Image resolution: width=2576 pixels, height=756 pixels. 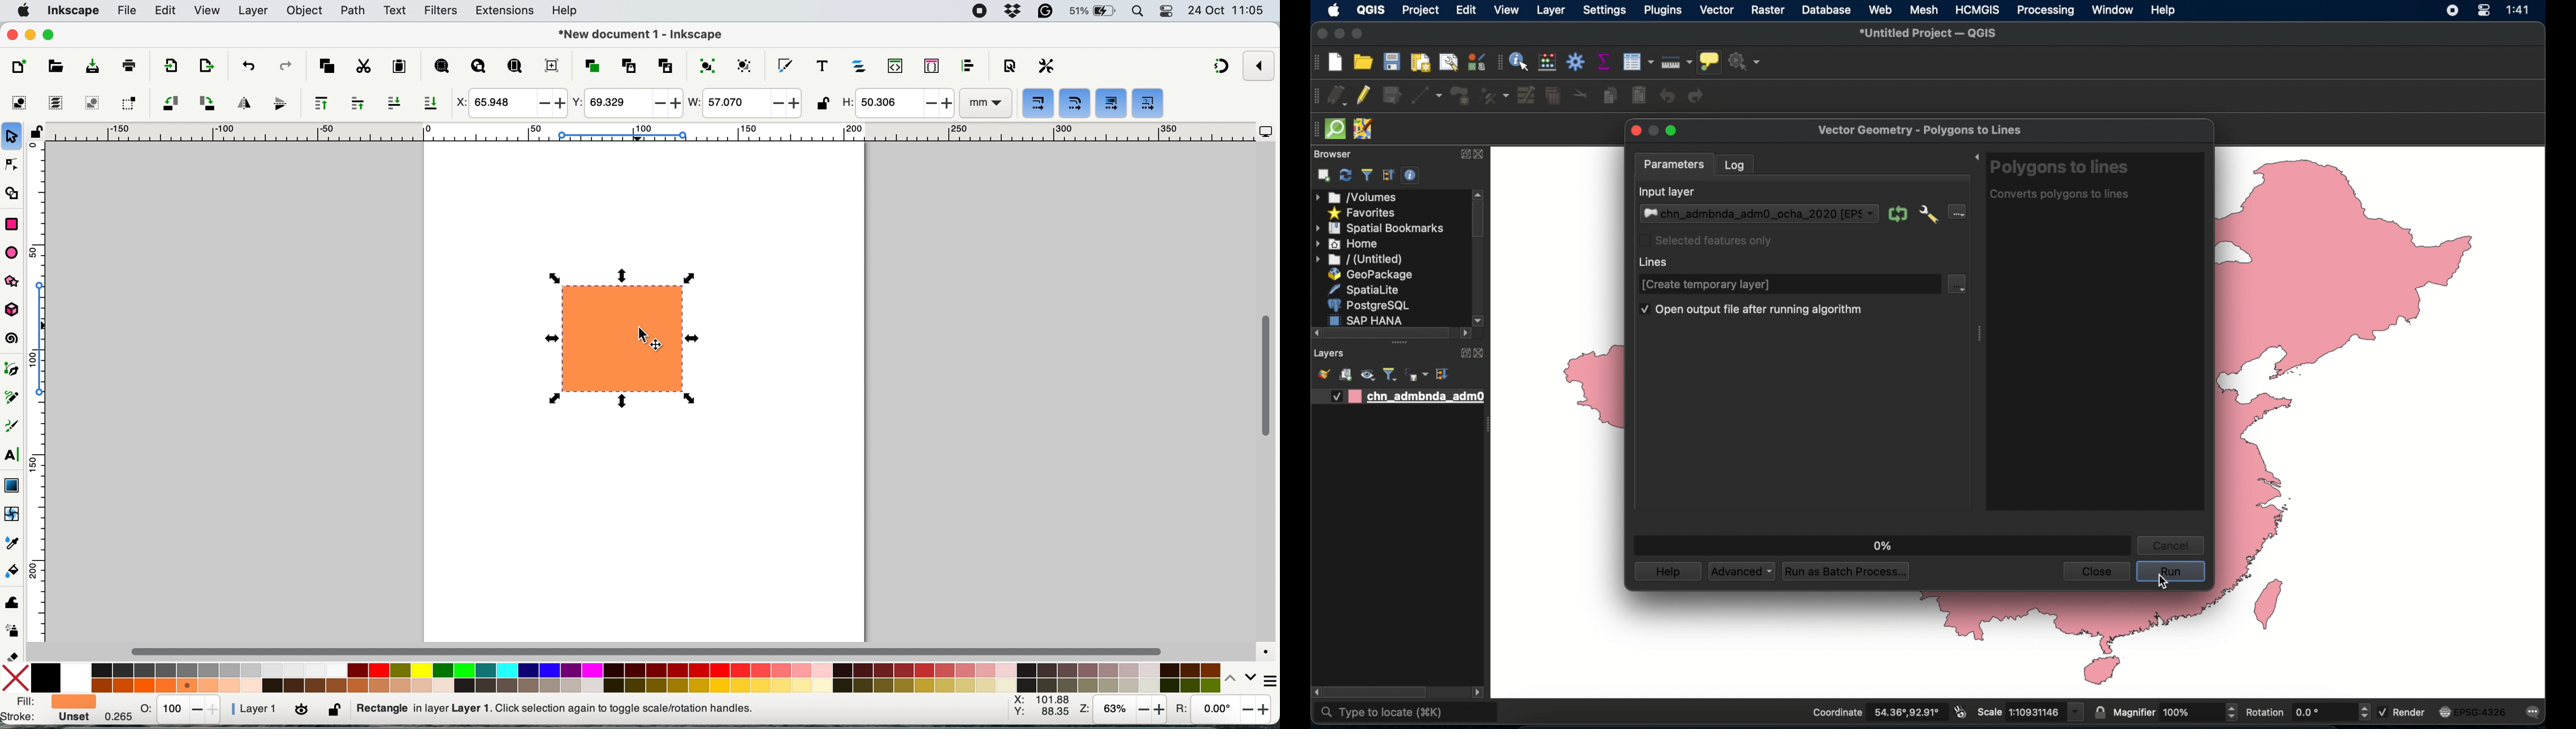 I want to click on when scaling objects scale the stroke width by same proportion, so click(x=1039, y=104).